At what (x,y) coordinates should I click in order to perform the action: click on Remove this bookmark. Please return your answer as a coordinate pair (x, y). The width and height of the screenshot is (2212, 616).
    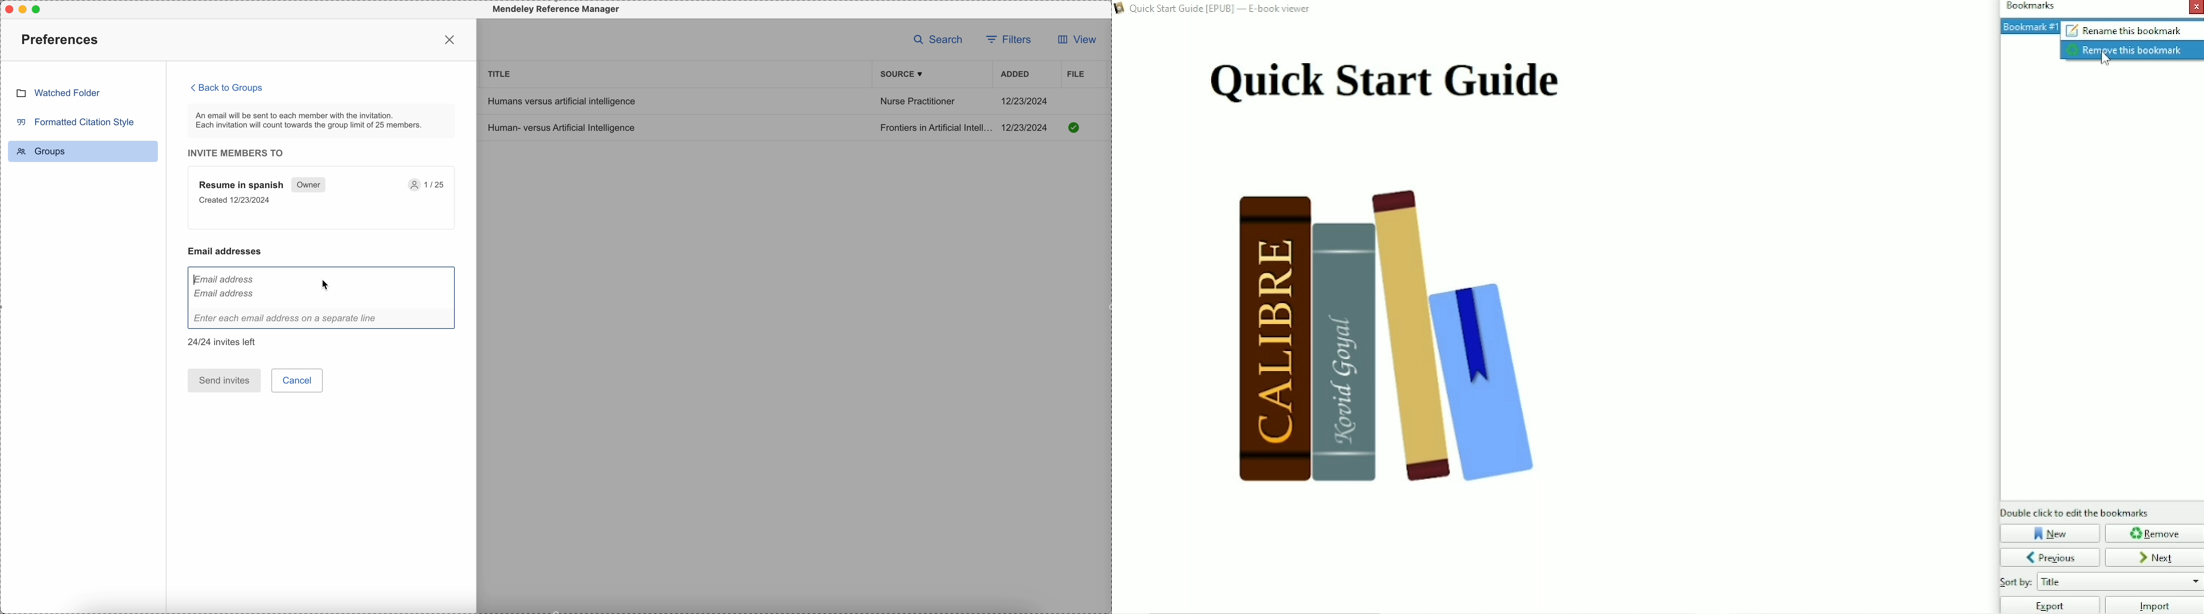
    Looking at the image, I should click on (2132, 50).